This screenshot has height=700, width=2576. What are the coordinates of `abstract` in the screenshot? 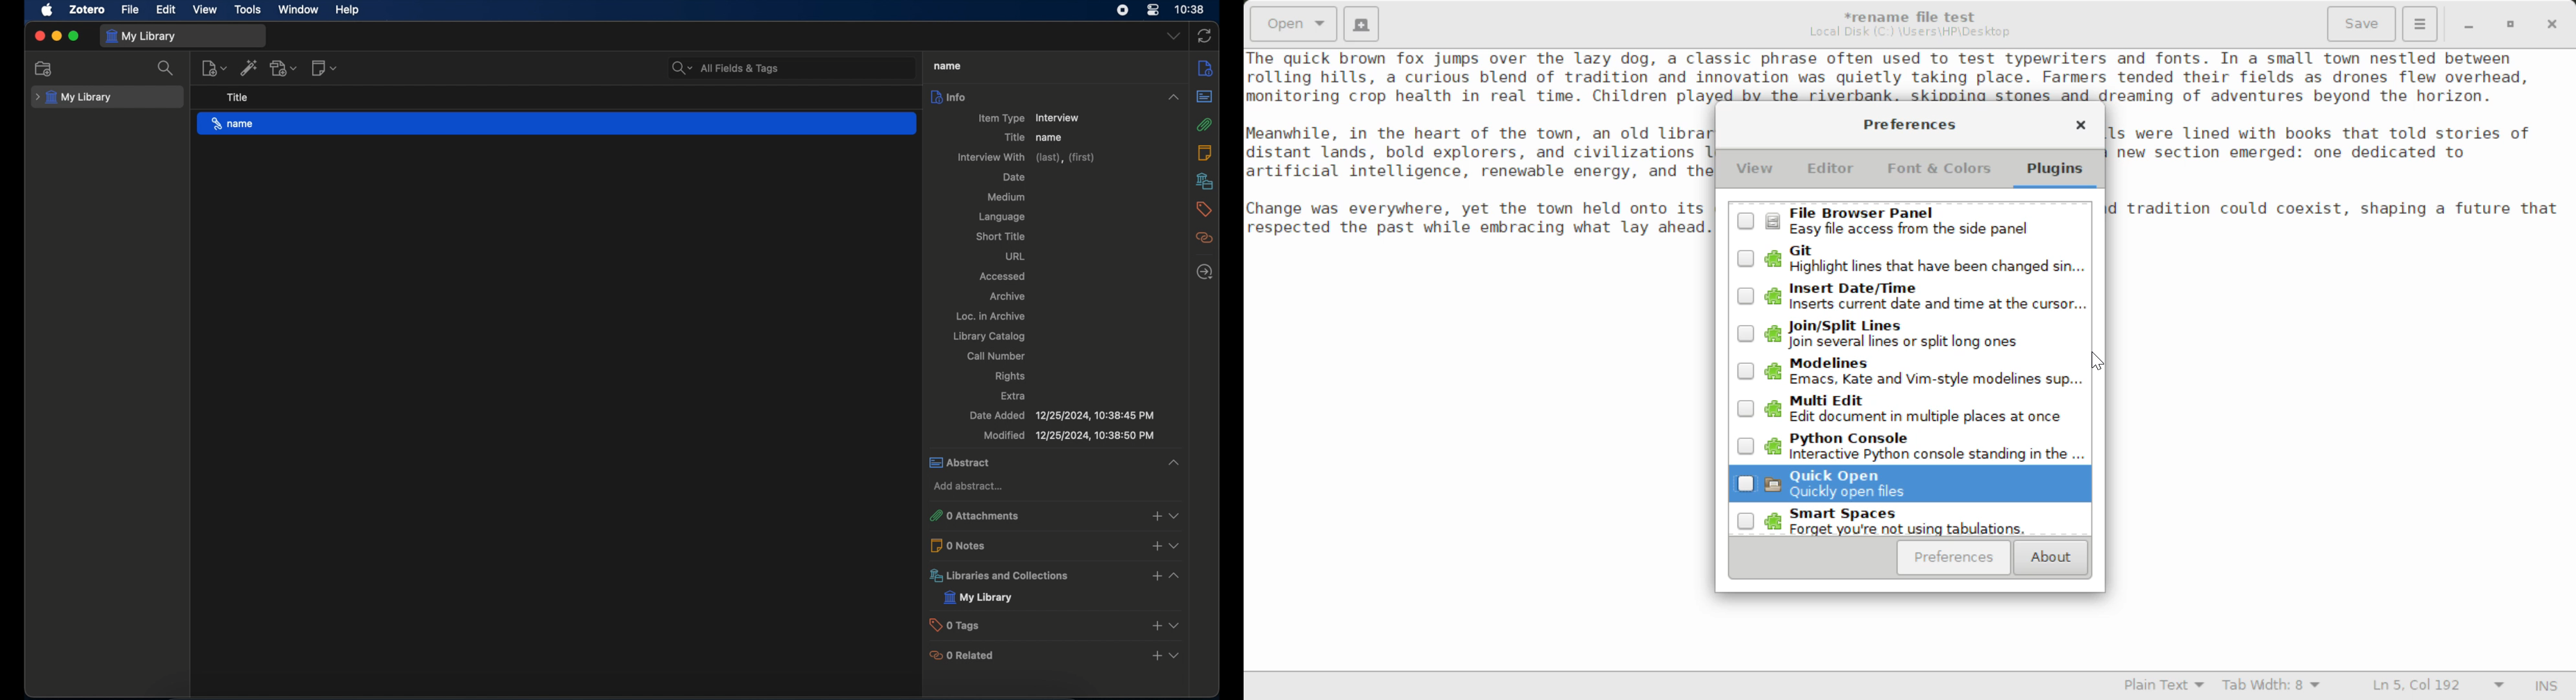 It's located at (1205, 97).